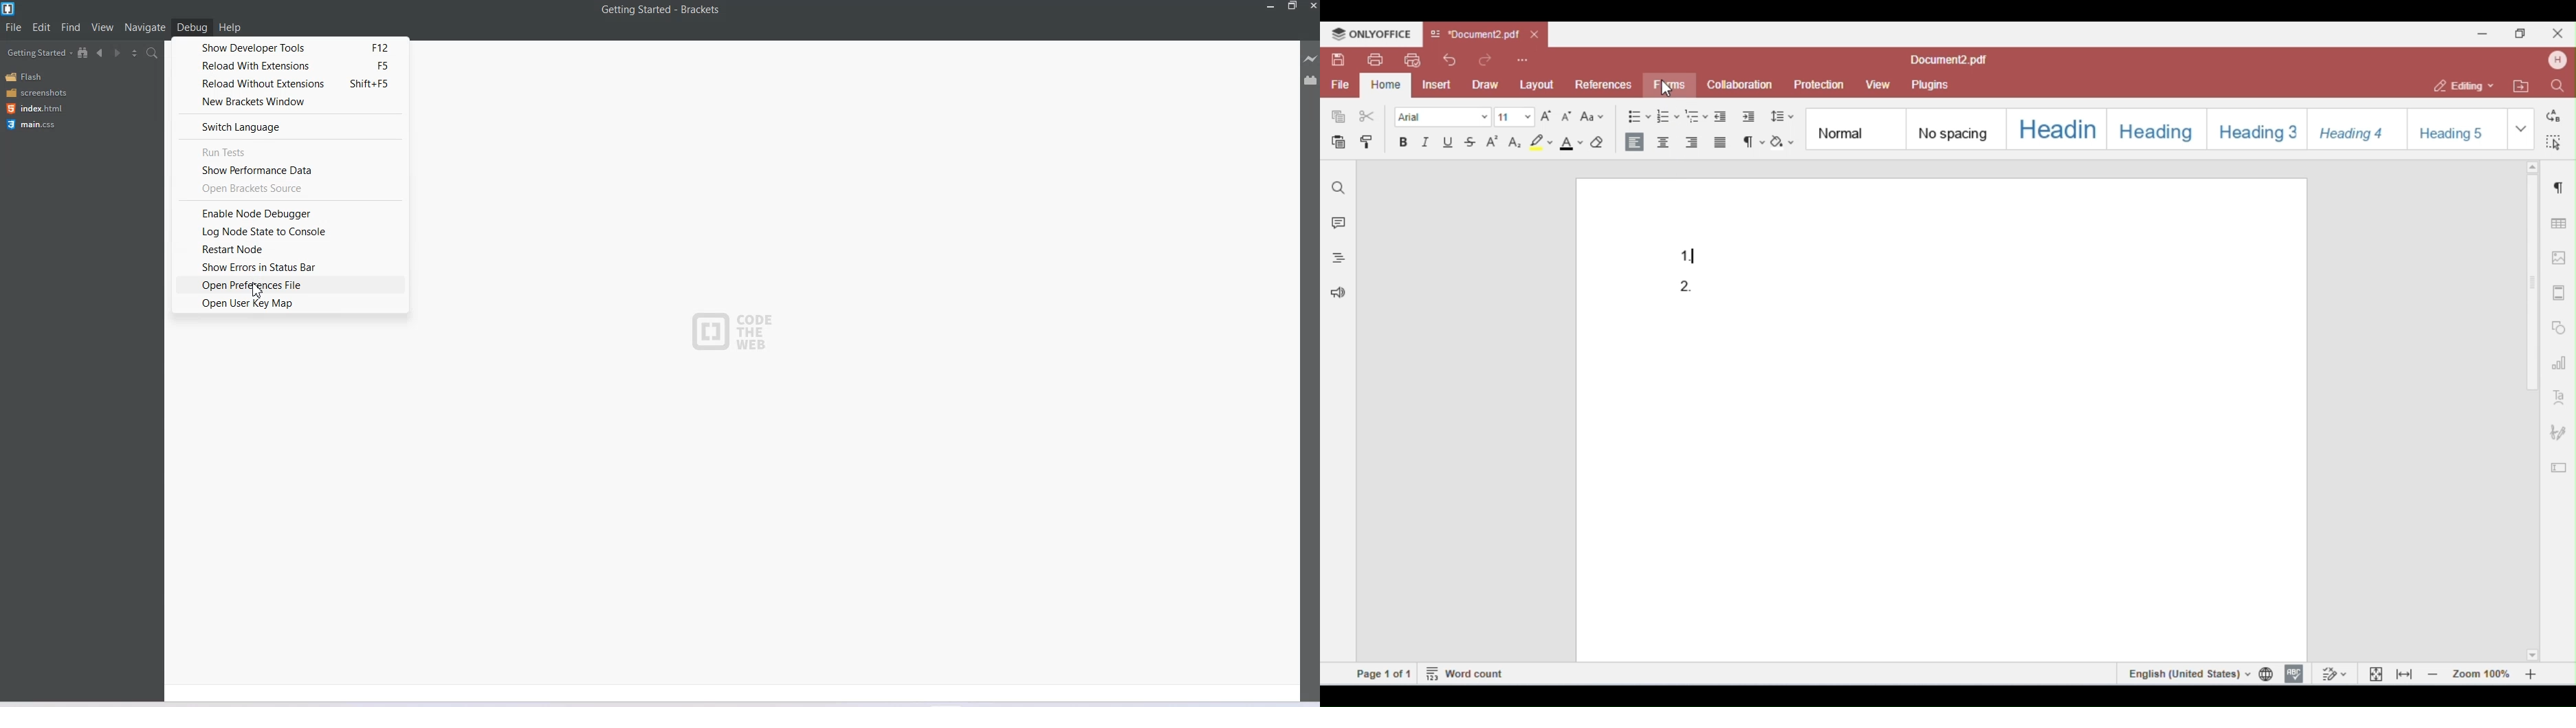 The image size is (2576, 728). What do you see at coordinates (286, 267) in the screenshot?
I see `Show Errors in Status Bar` at bounding box center [286, 267].